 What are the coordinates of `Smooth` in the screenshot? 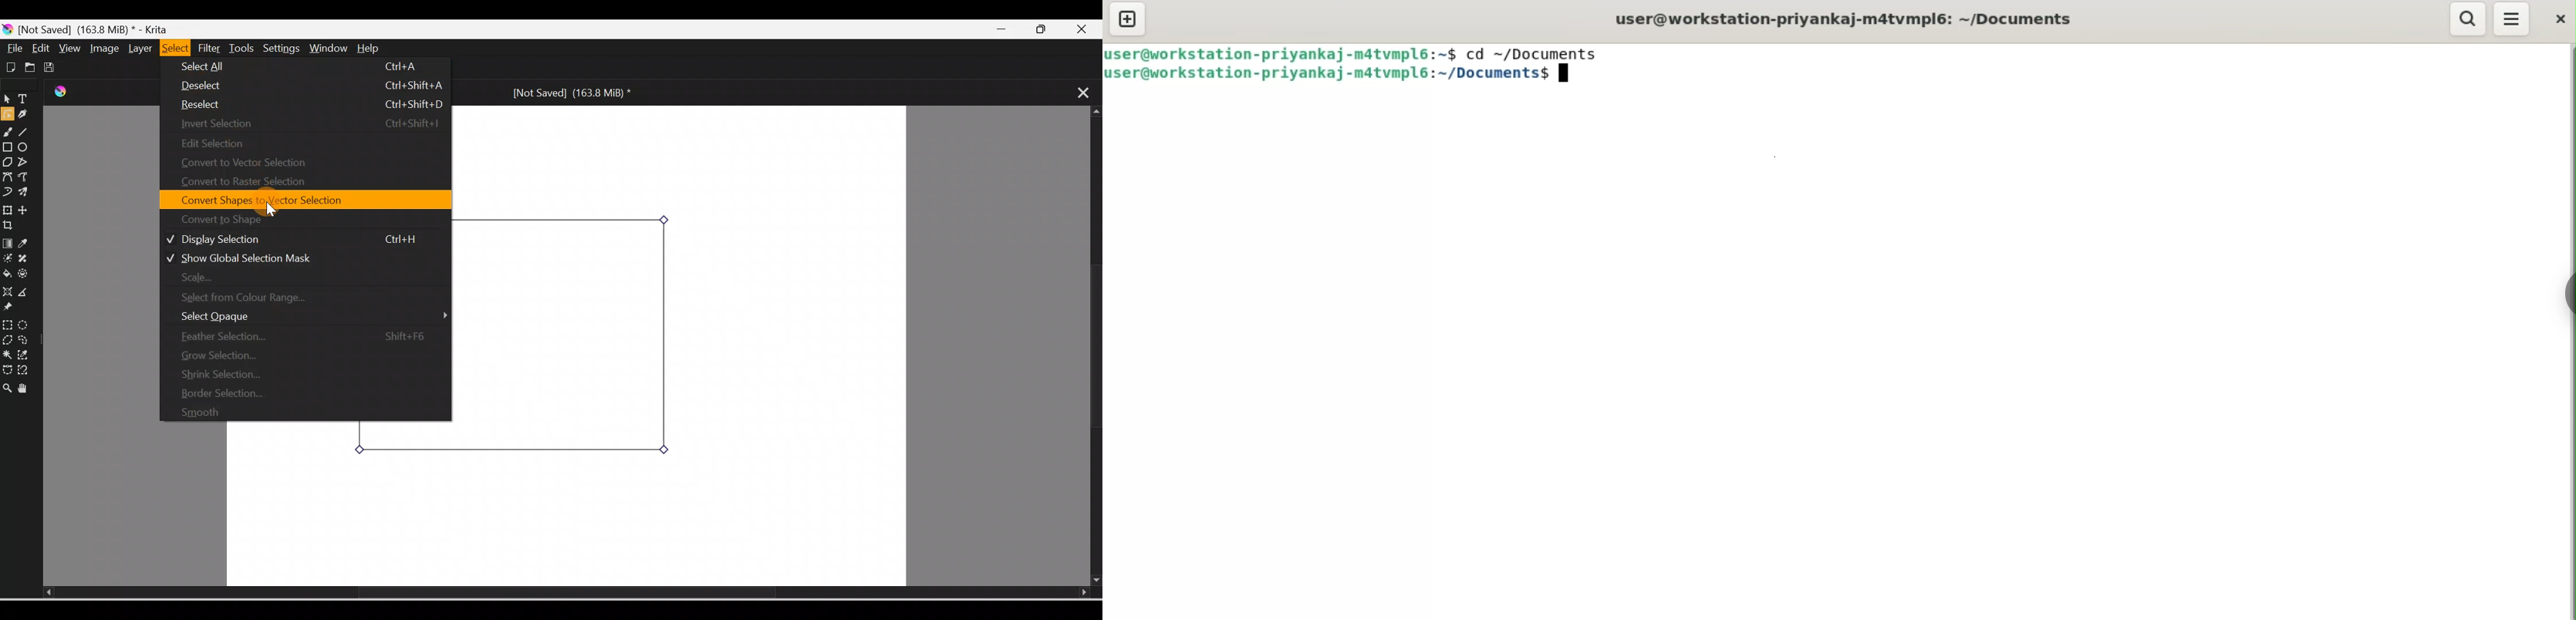 It's located at (295, 410).